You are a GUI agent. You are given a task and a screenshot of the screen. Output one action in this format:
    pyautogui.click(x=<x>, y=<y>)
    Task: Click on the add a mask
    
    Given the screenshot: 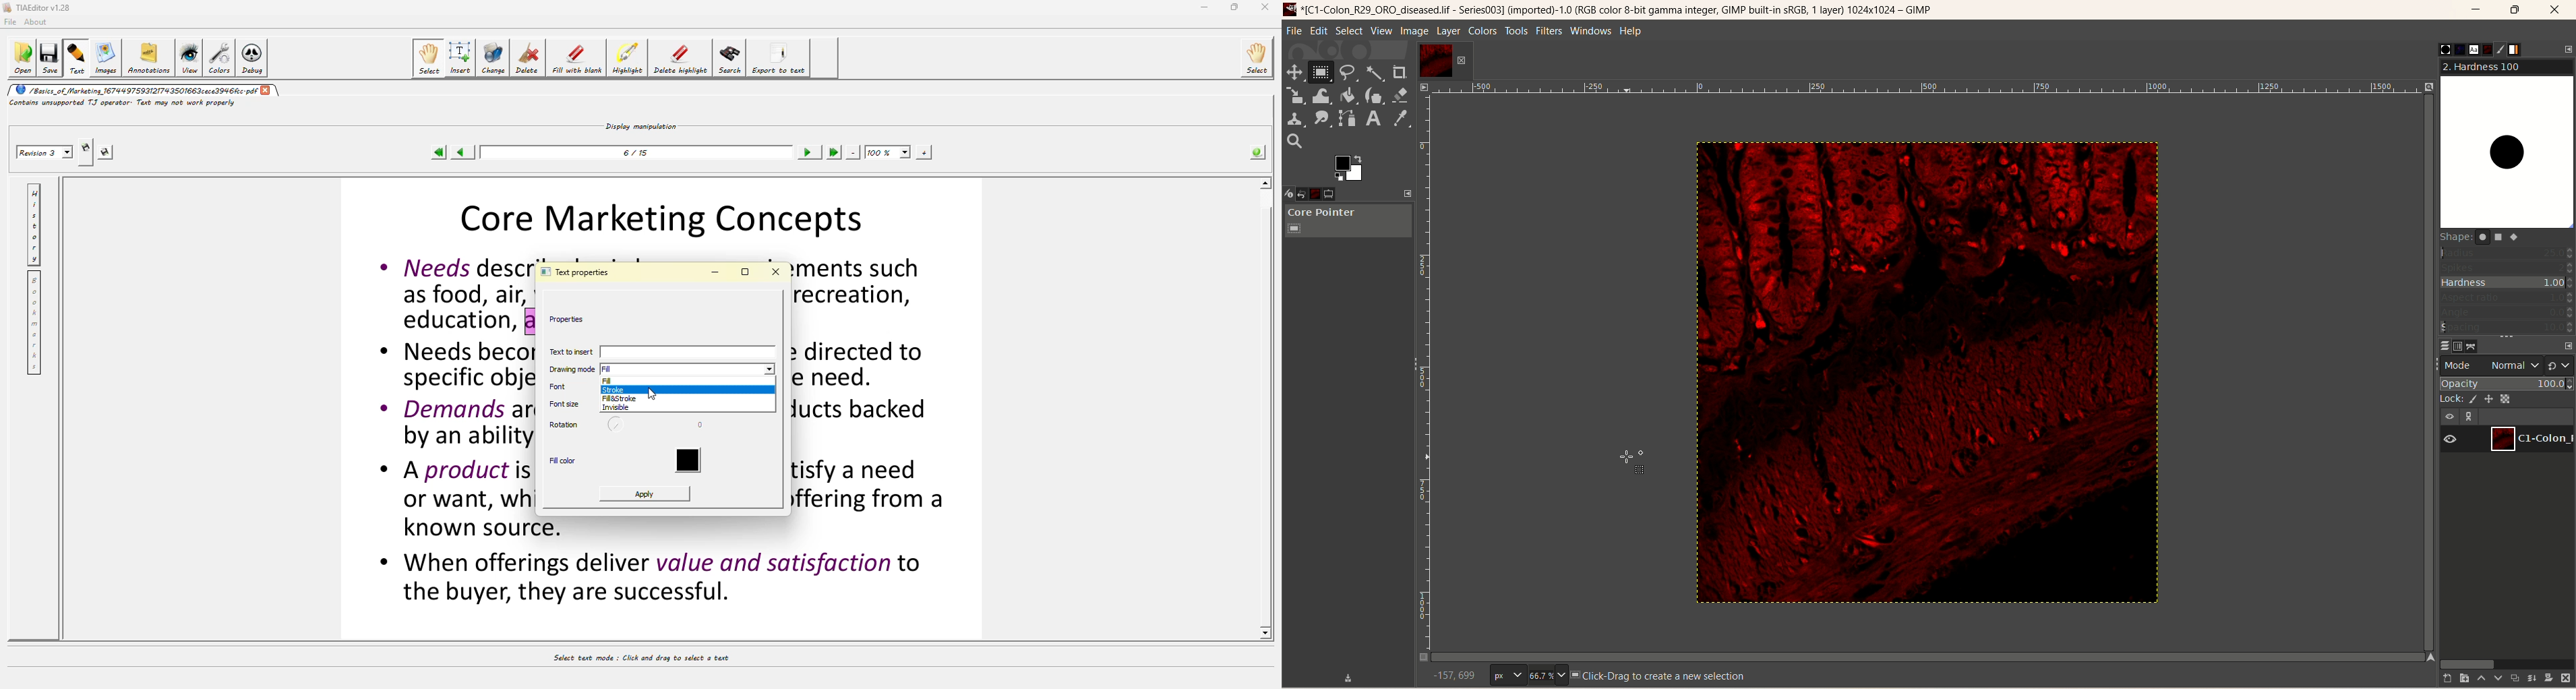 What is the action you would take?
    pyautogui.click(x=2549, y=677)
    